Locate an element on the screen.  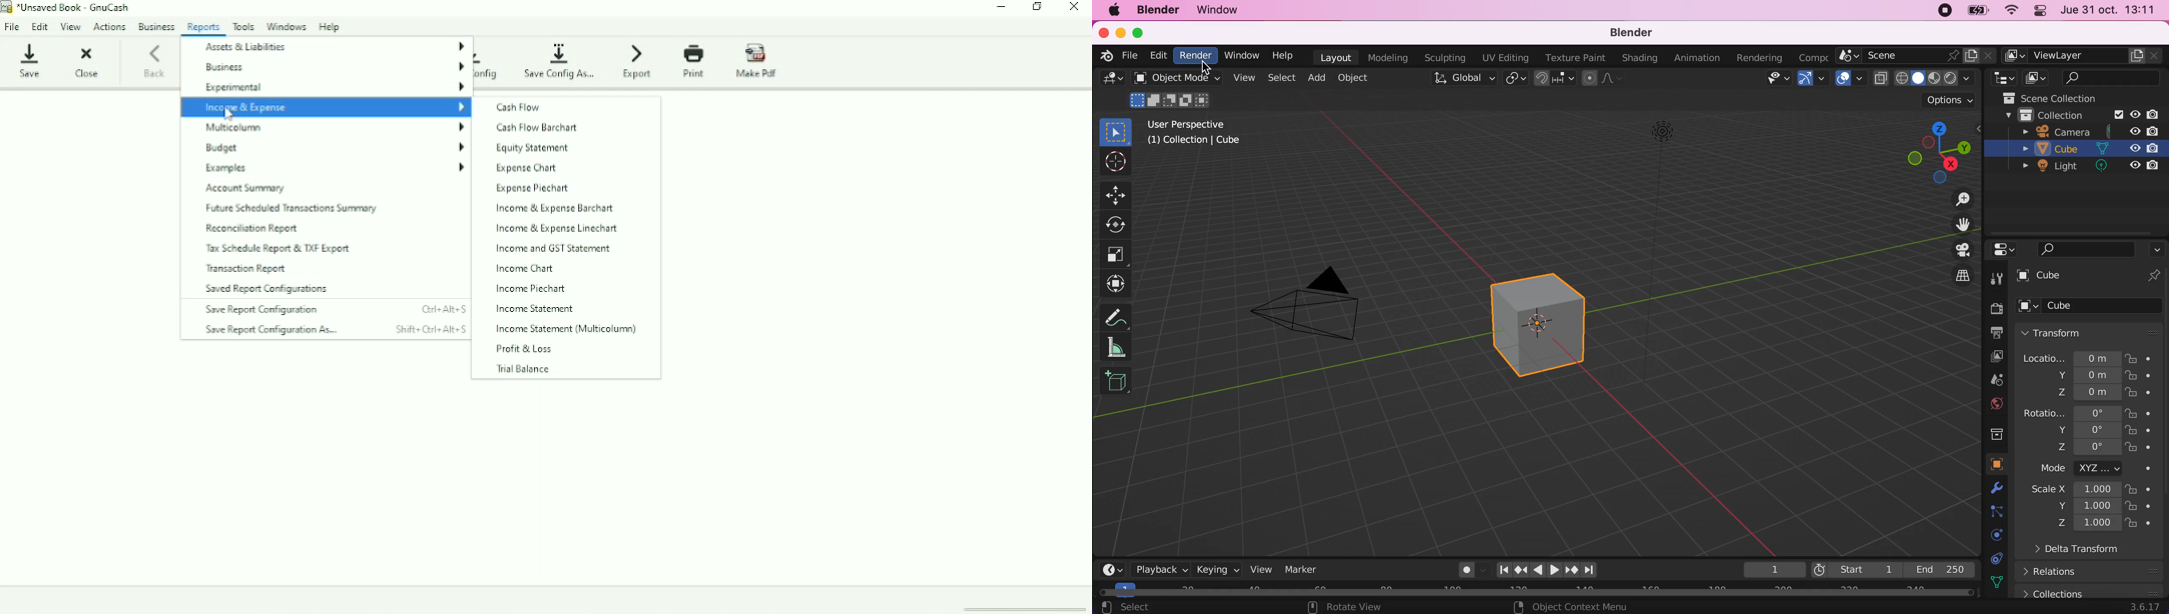
lock is located at coordinates (2141, 432).